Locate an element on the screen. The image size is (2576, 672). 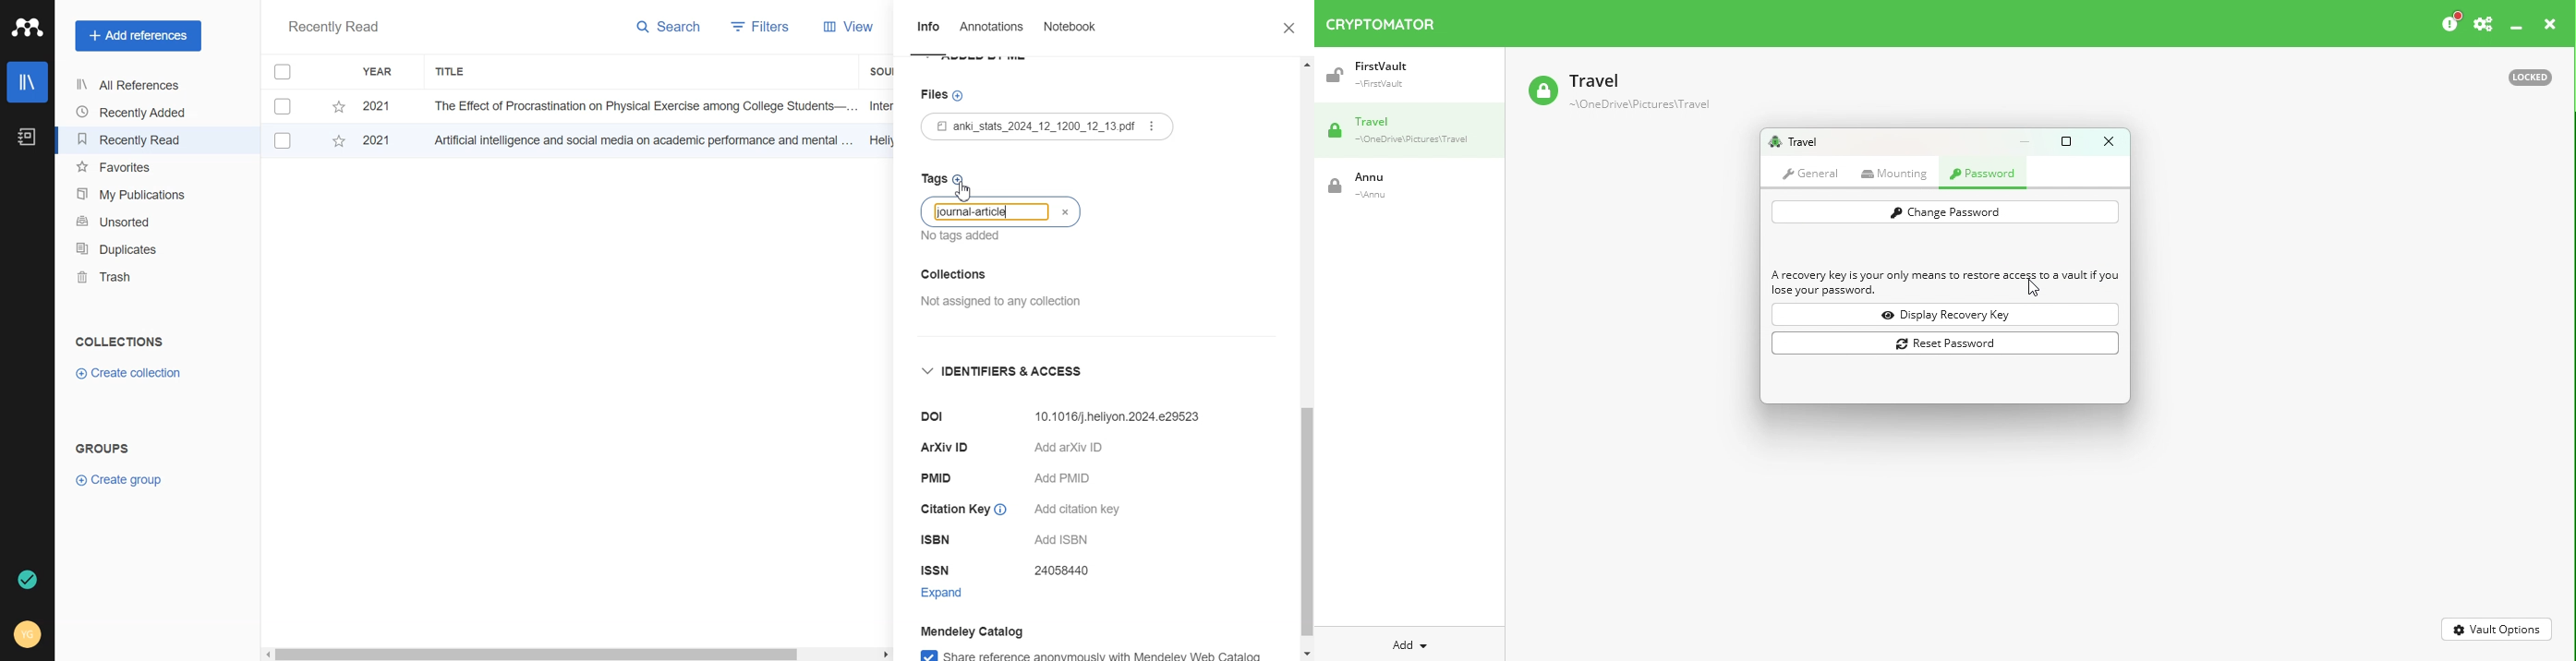
Tags is located at coordinates (944, 177).